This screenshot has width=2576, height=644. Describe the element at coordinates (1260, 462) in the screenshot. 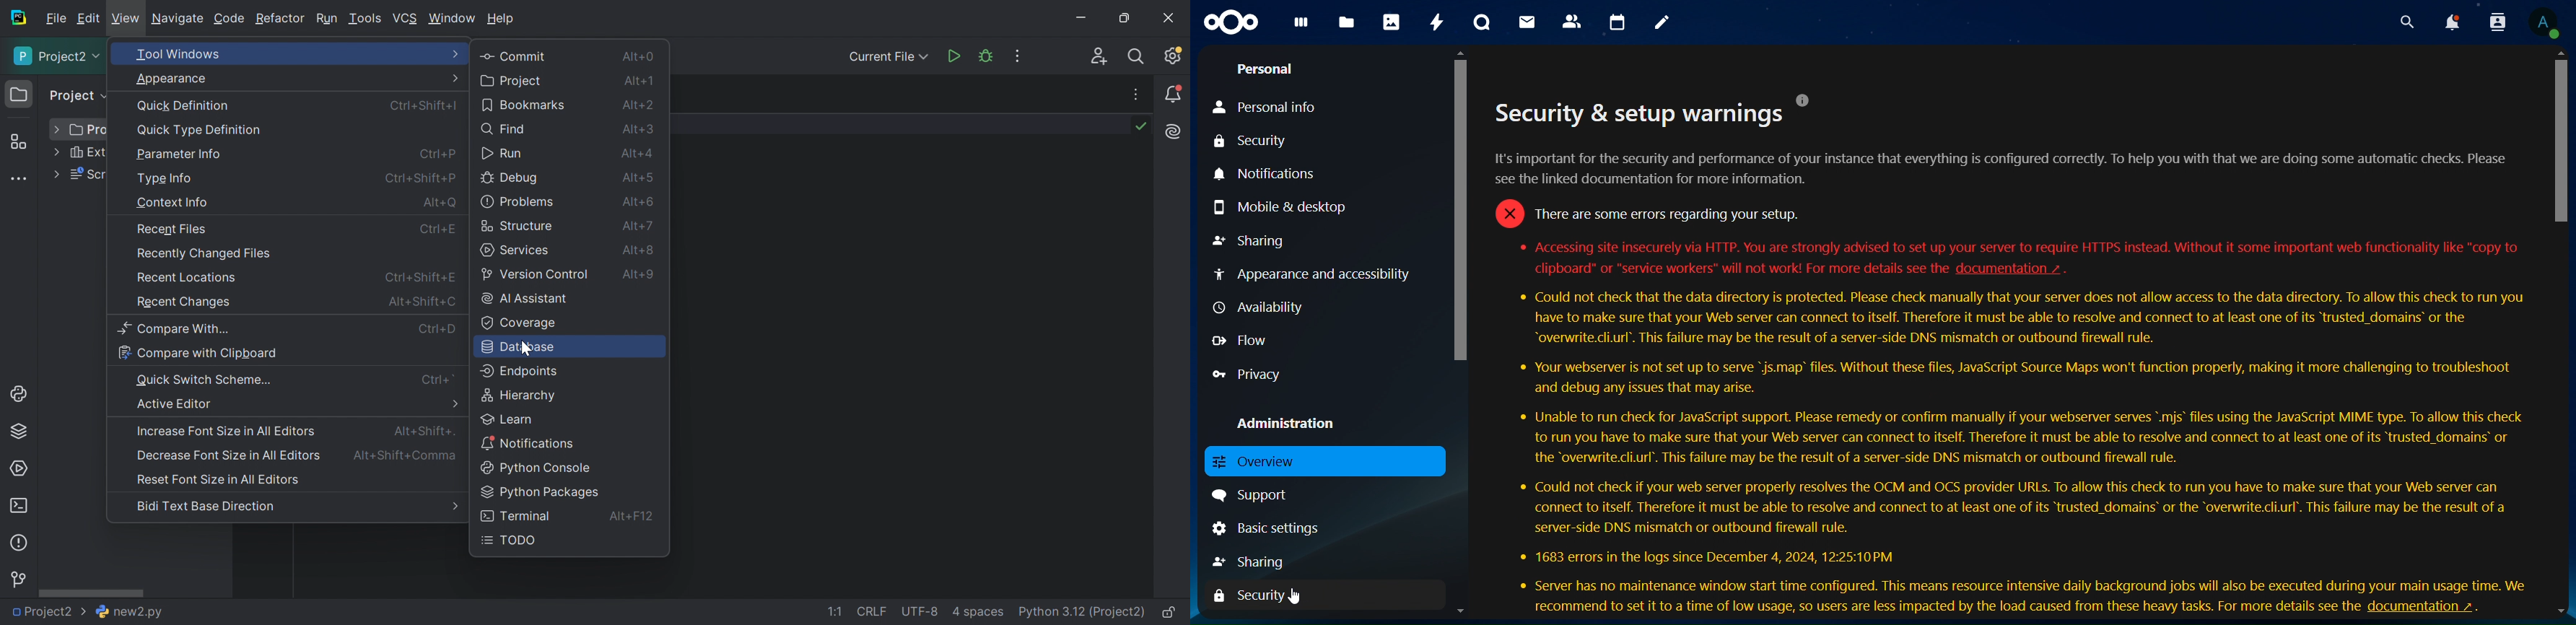

I see `verview` at that location.